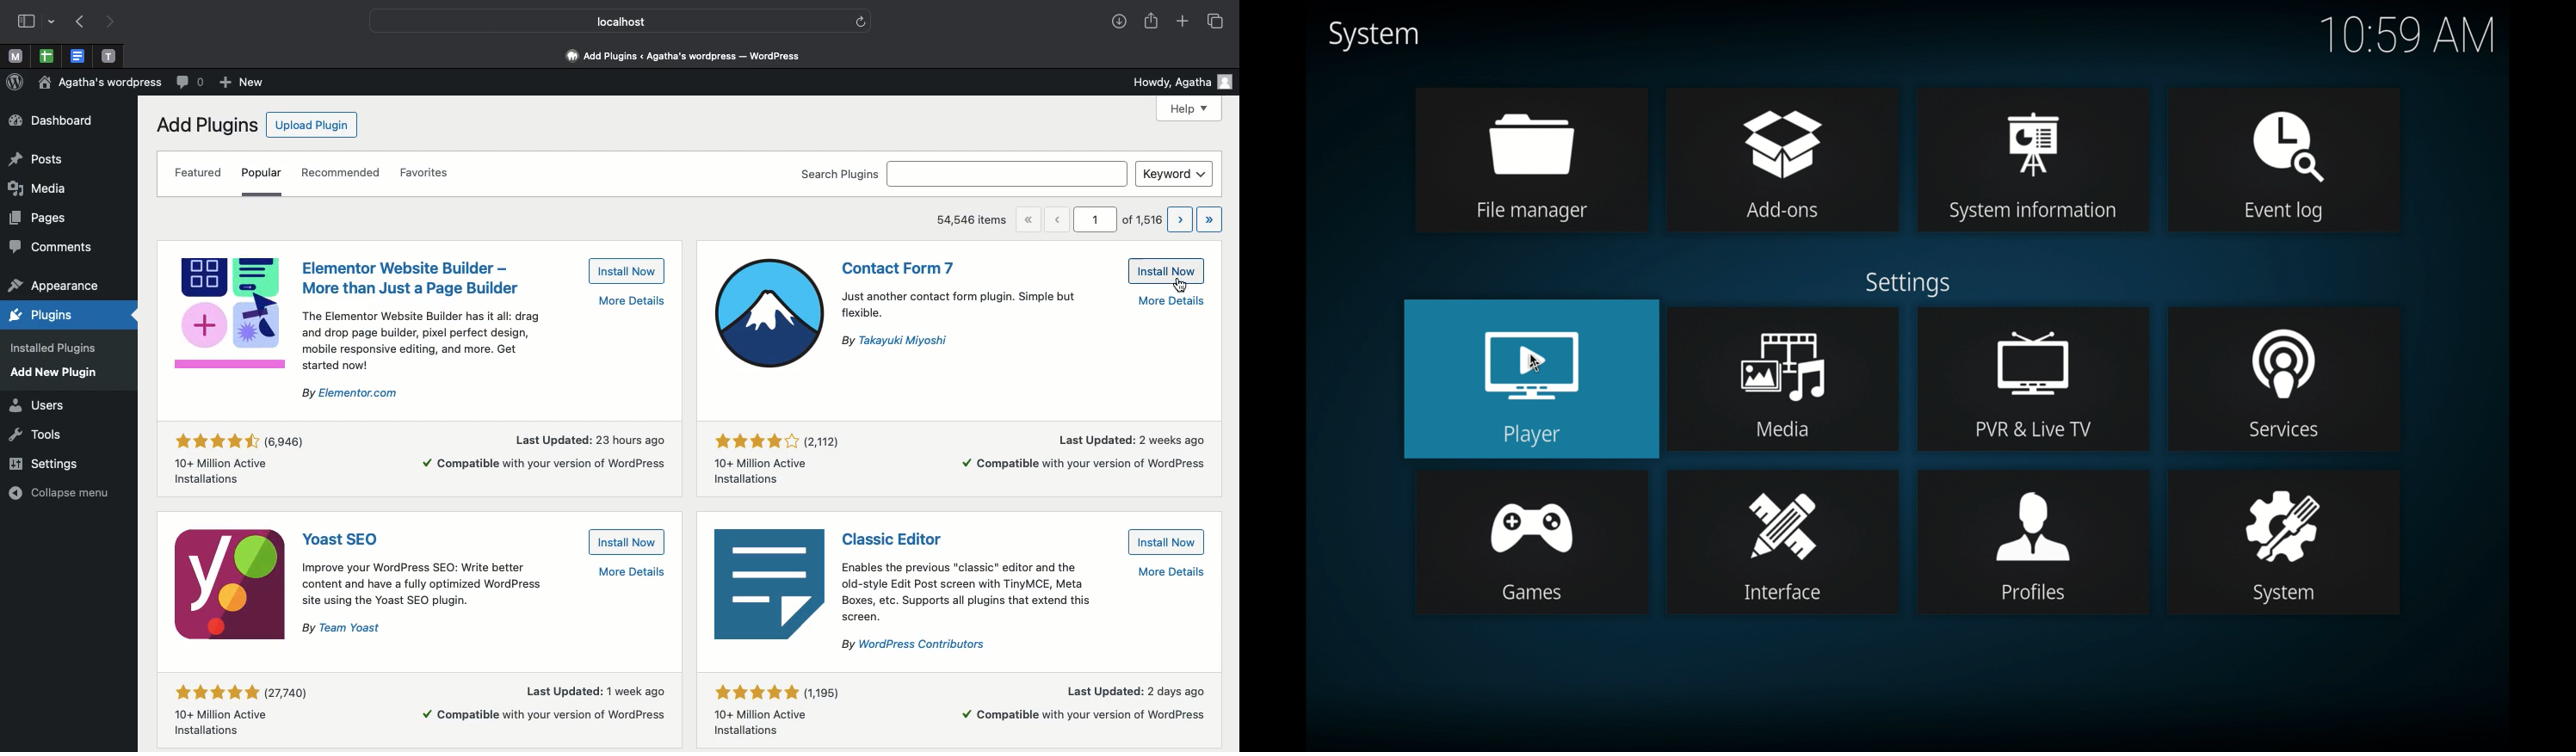 The width and height of the screenshot is (2576, 756). I want to click on Favorites, so click(423, 172).